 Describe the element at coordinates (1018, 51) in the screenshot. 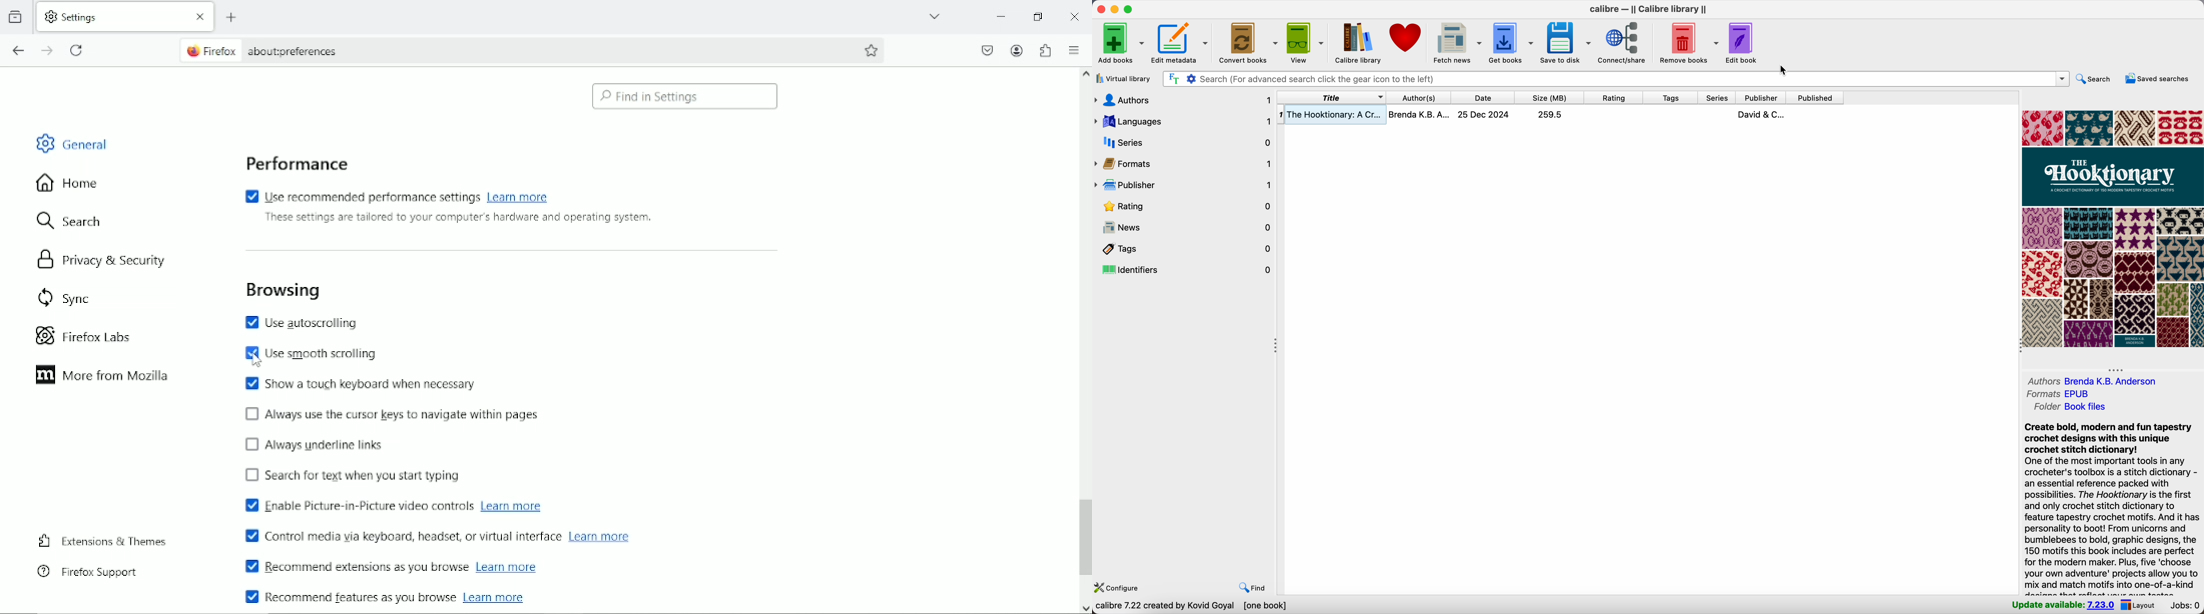

I see `account` at that location.